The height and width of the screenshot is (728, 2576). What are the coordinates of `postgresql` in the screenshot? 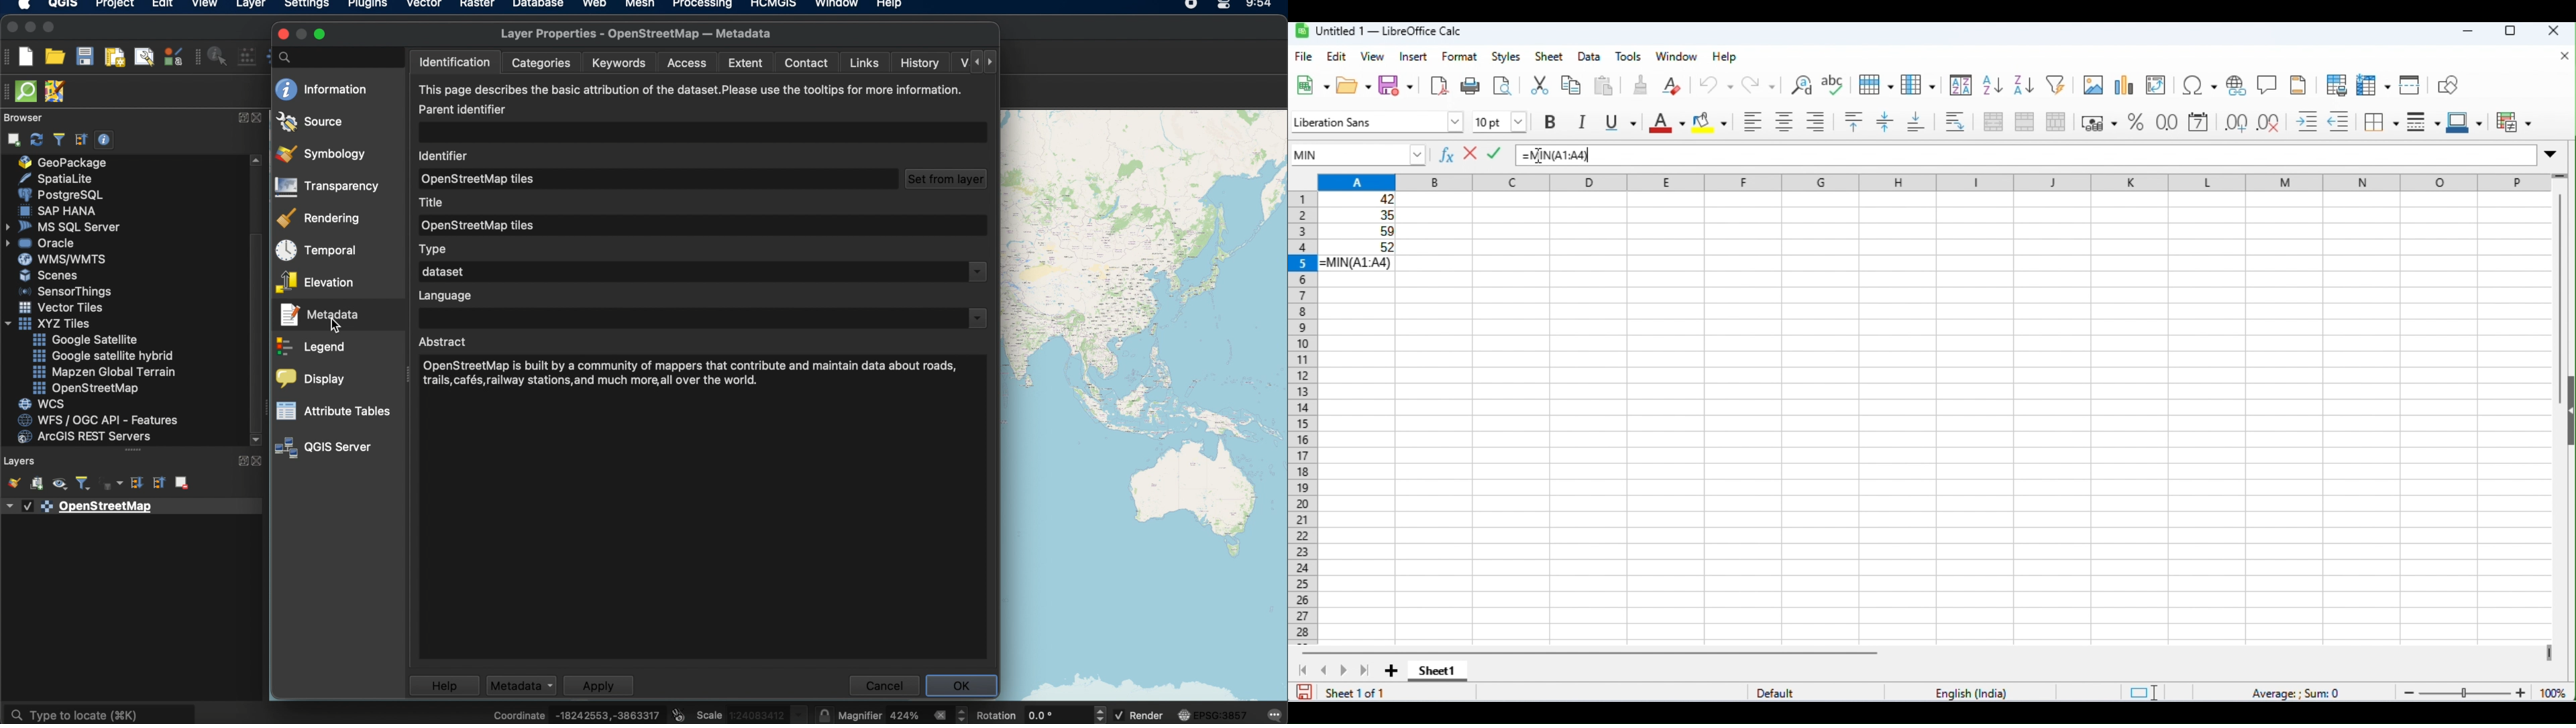 It's located at (60, 194).